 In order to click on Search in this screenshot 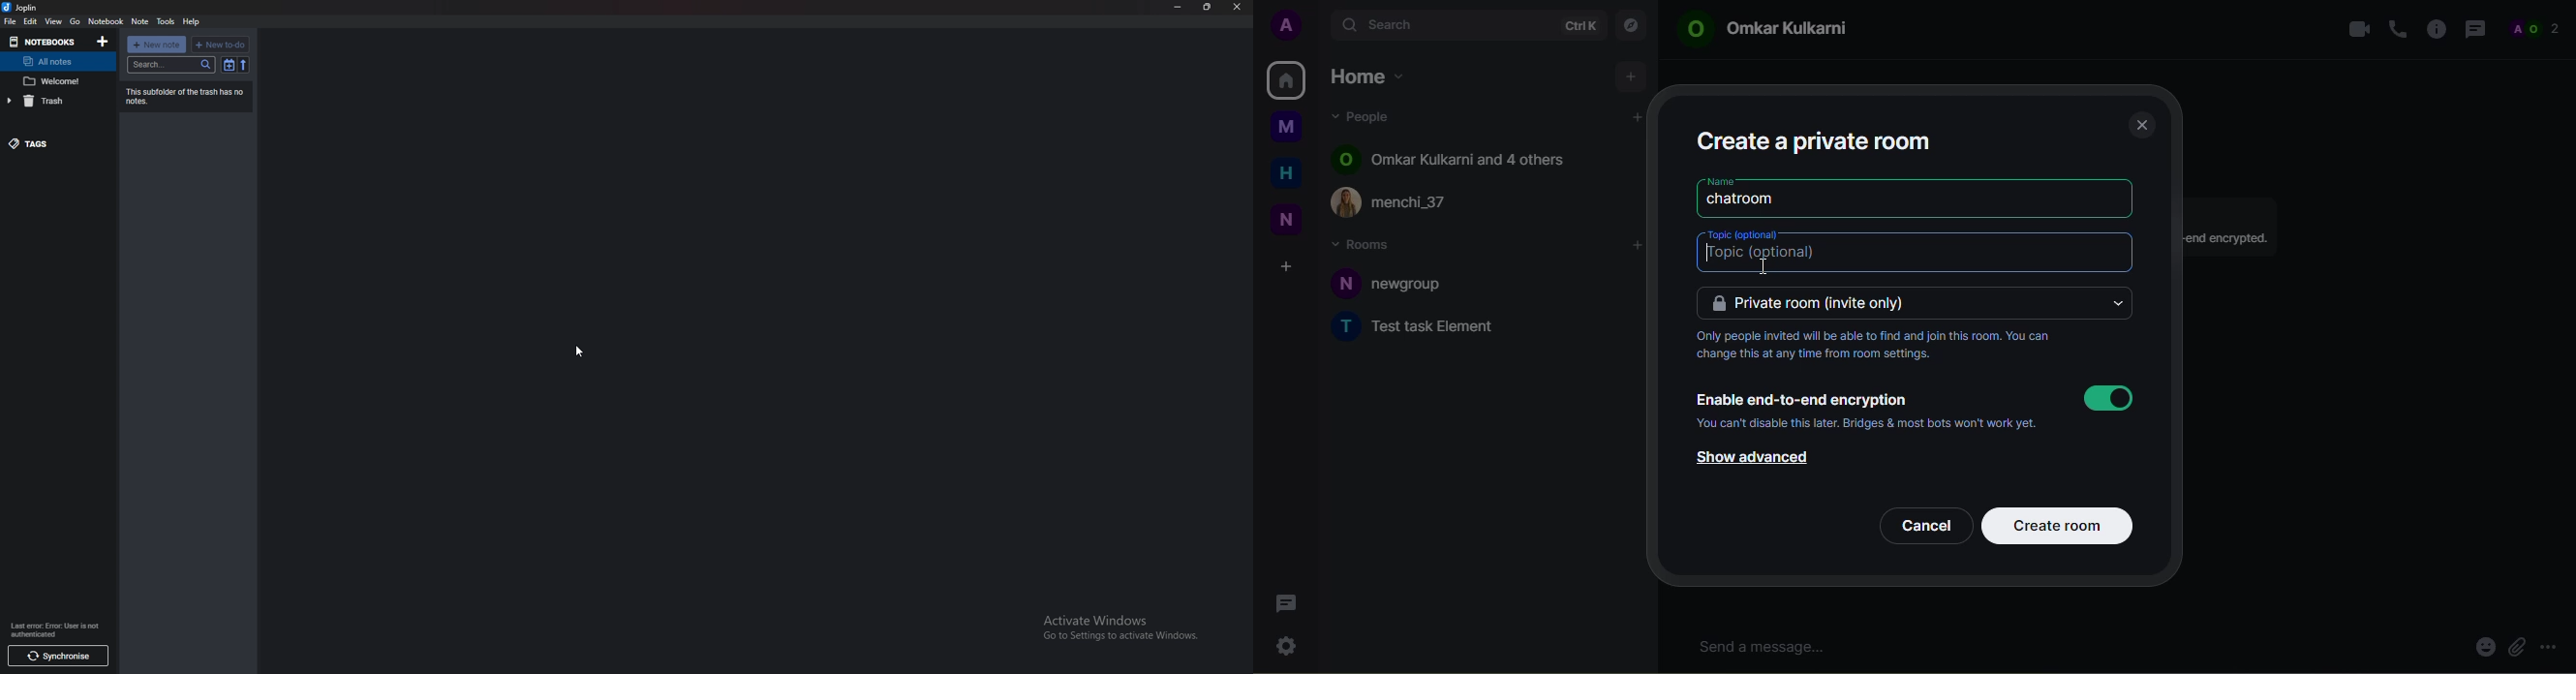, I will do `click(172, 64)`.